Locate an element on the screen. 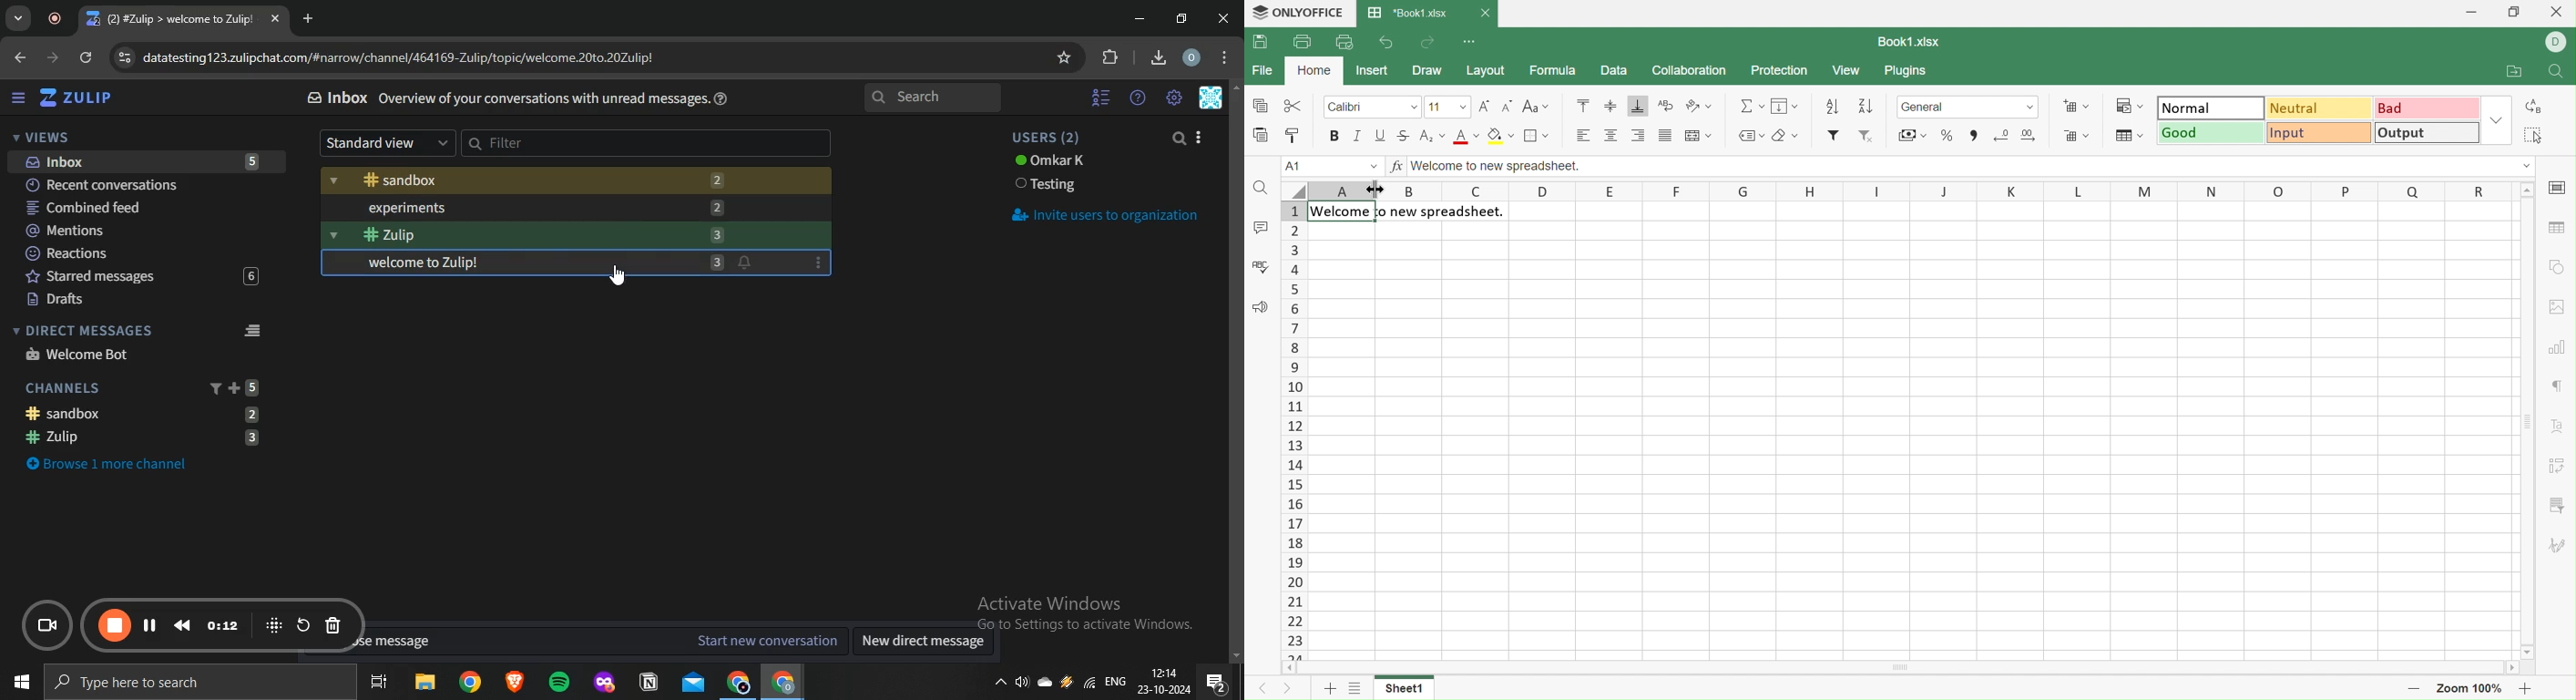 The image size is (2576, 700). go to next page is located at coordinates (55, 57).